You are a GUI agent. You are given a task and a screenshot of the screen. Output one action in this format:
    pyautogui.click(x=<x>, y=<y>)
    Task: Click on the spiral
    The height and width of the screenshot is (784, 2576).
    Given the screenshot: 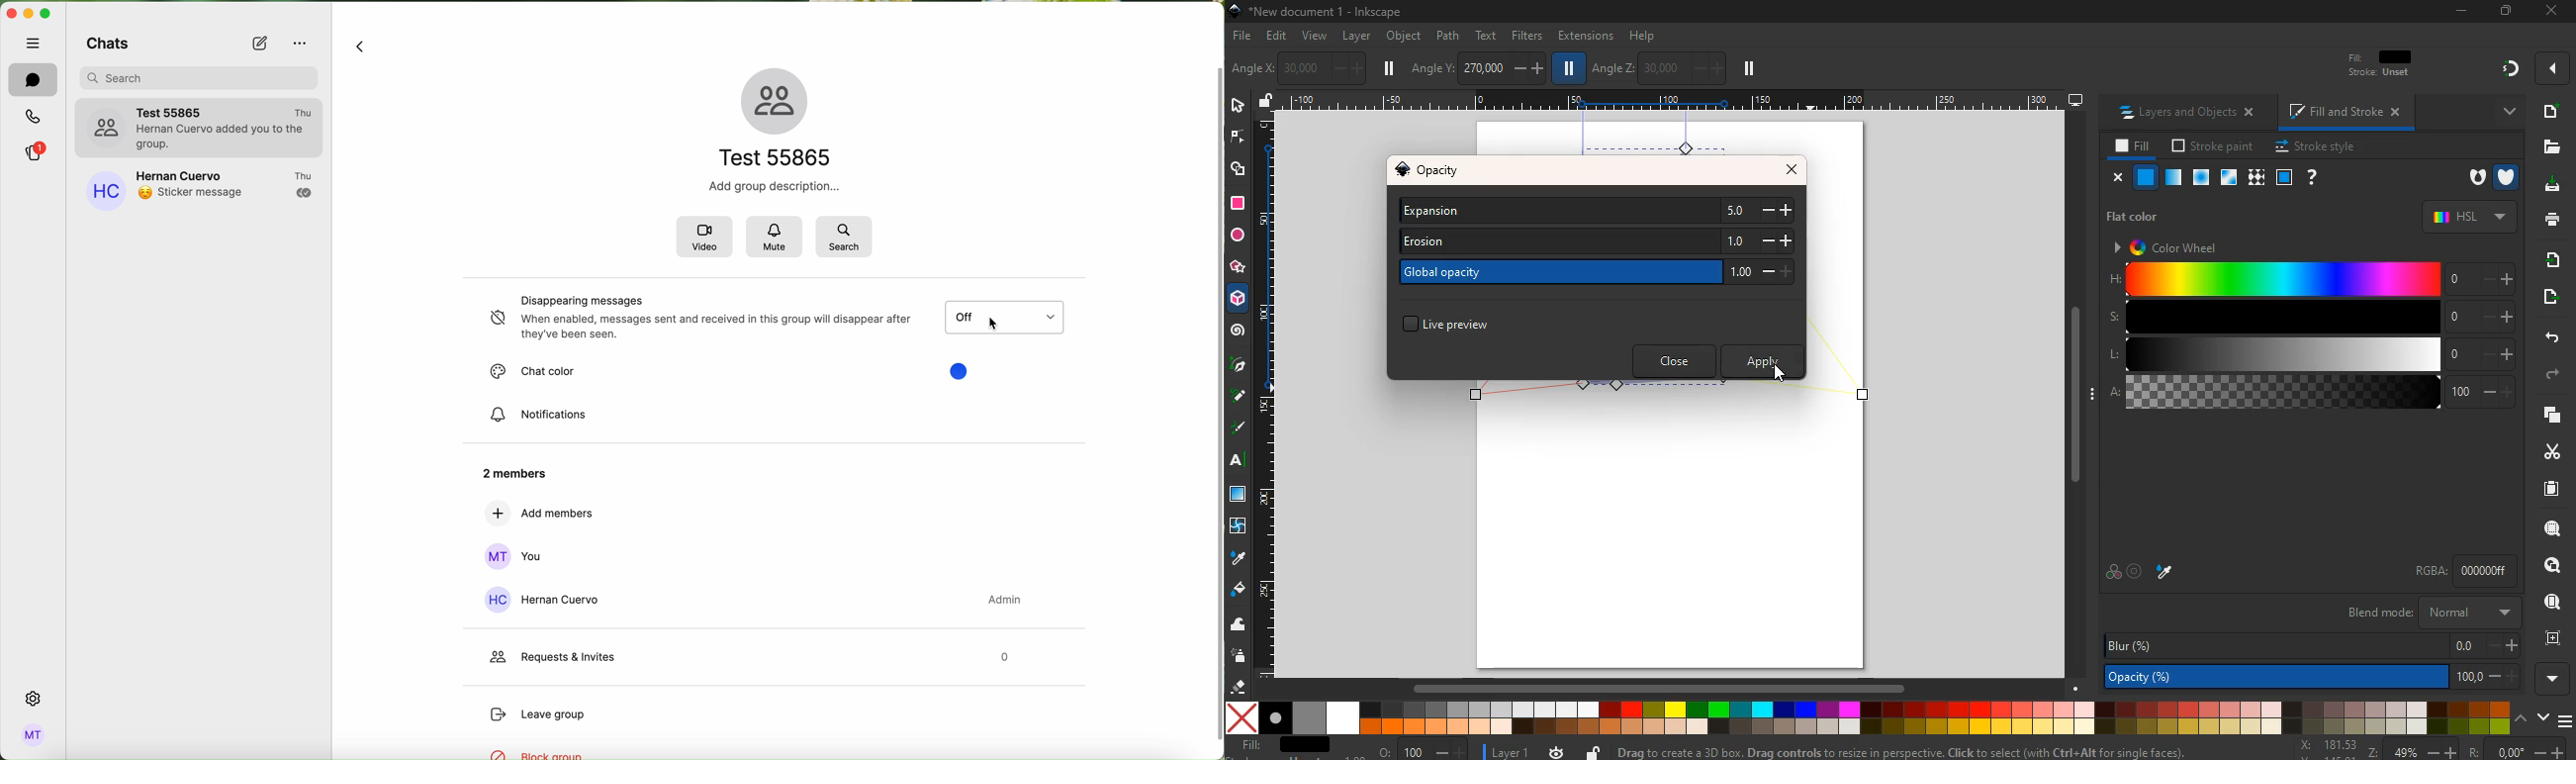 What is the action you would take?
    pyautogui.click(x=1239, y=332)
    